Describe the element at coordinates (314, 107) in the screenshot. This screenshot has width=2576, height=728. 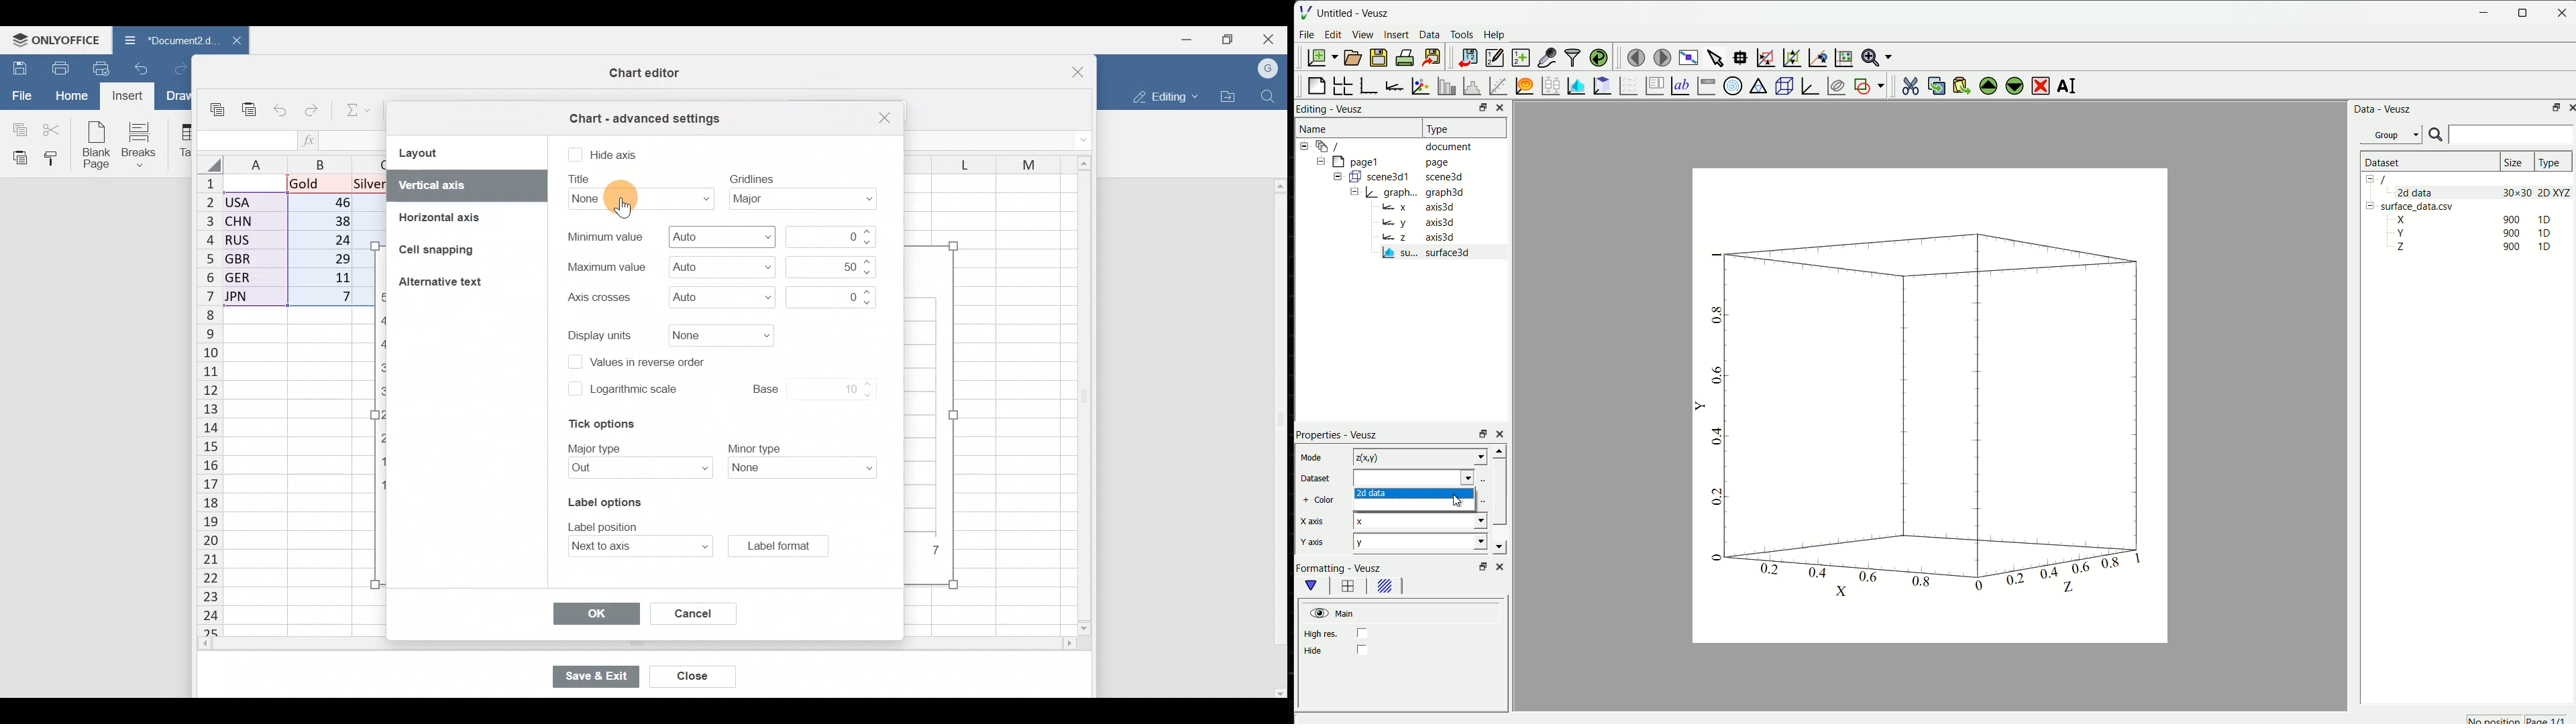
I see `Redo` at that location.